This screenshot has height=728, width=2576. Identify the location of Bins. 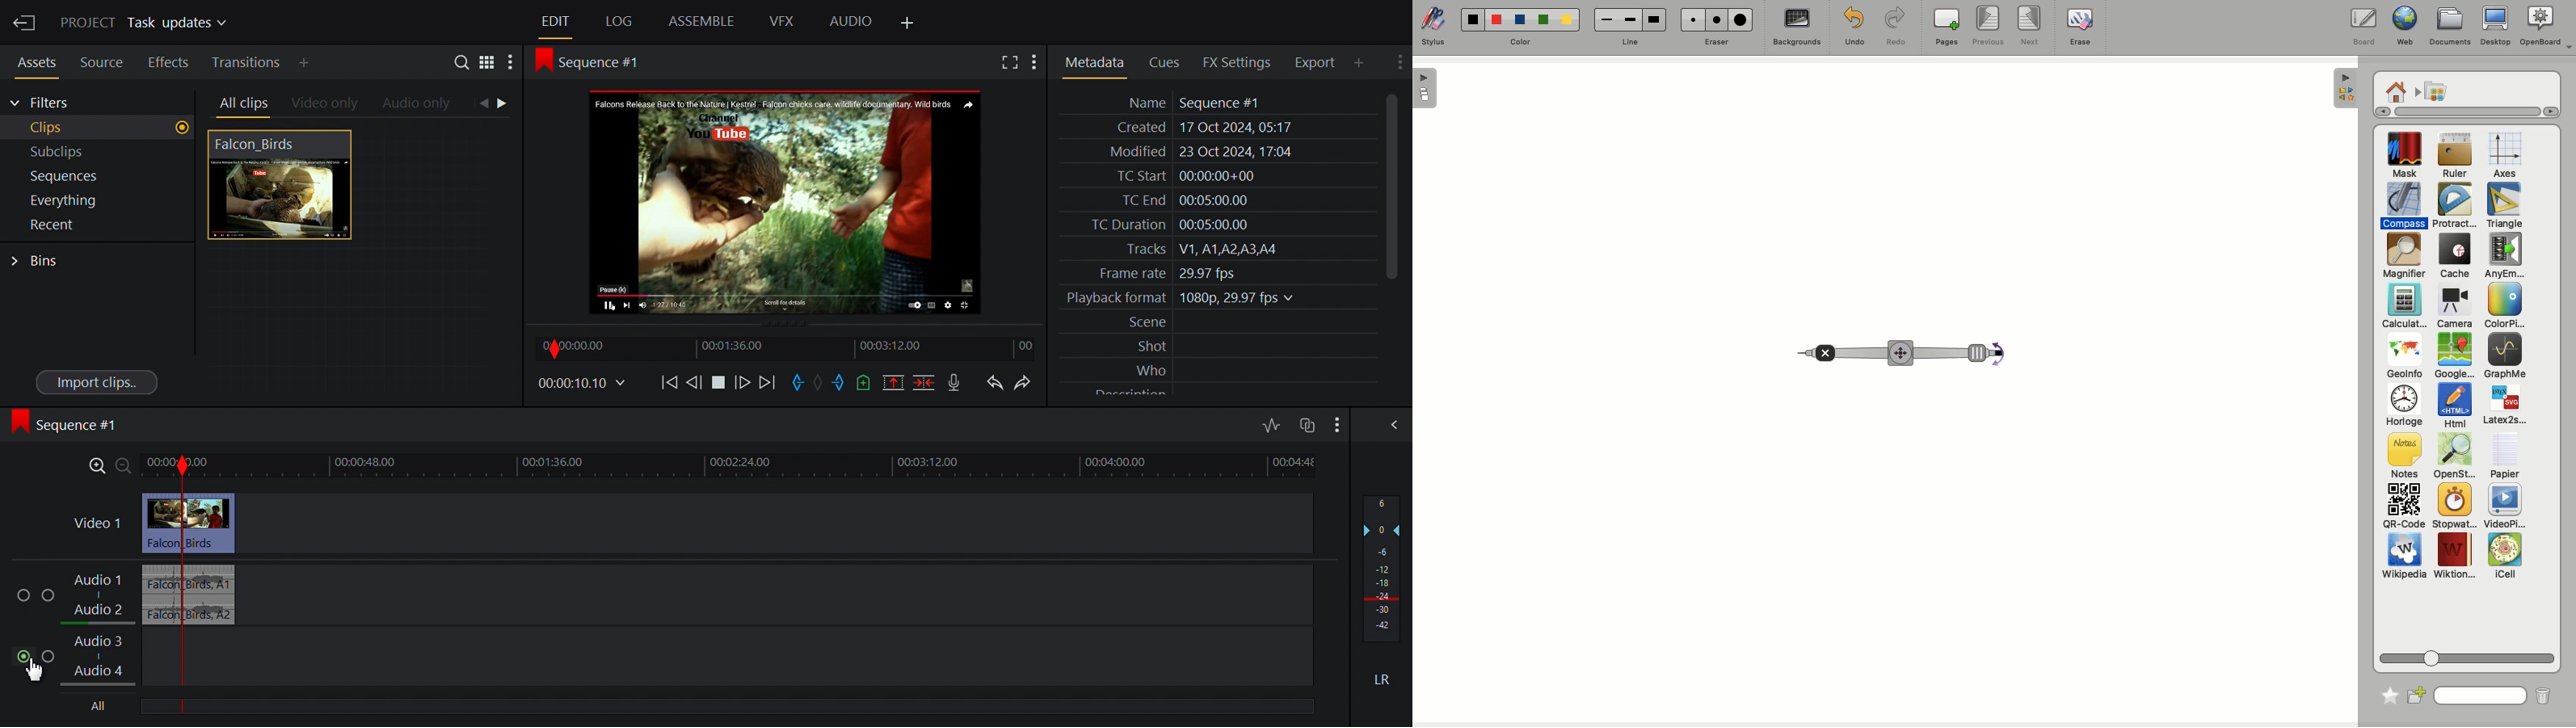
(36, 261).